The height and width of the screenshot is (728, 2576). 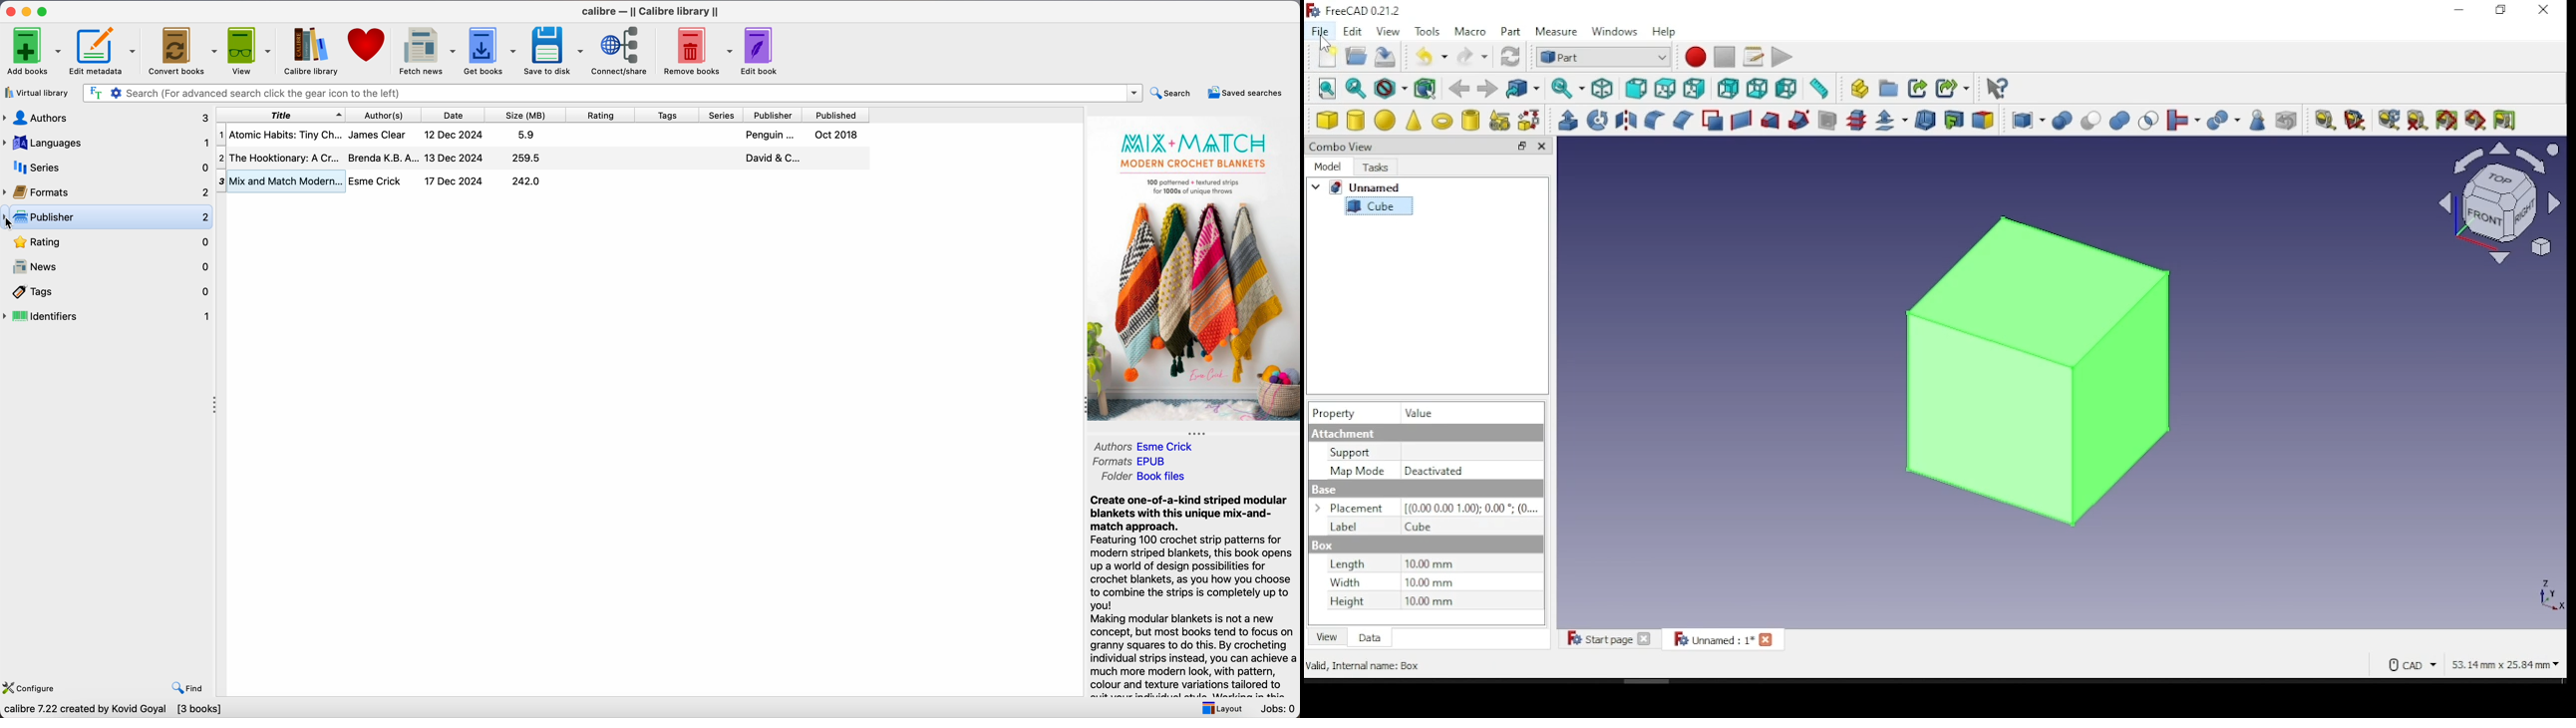 What do you see at coordinates (1771, 122) in the screenshot?
I see `loft` at bounding box center [1771, 122].